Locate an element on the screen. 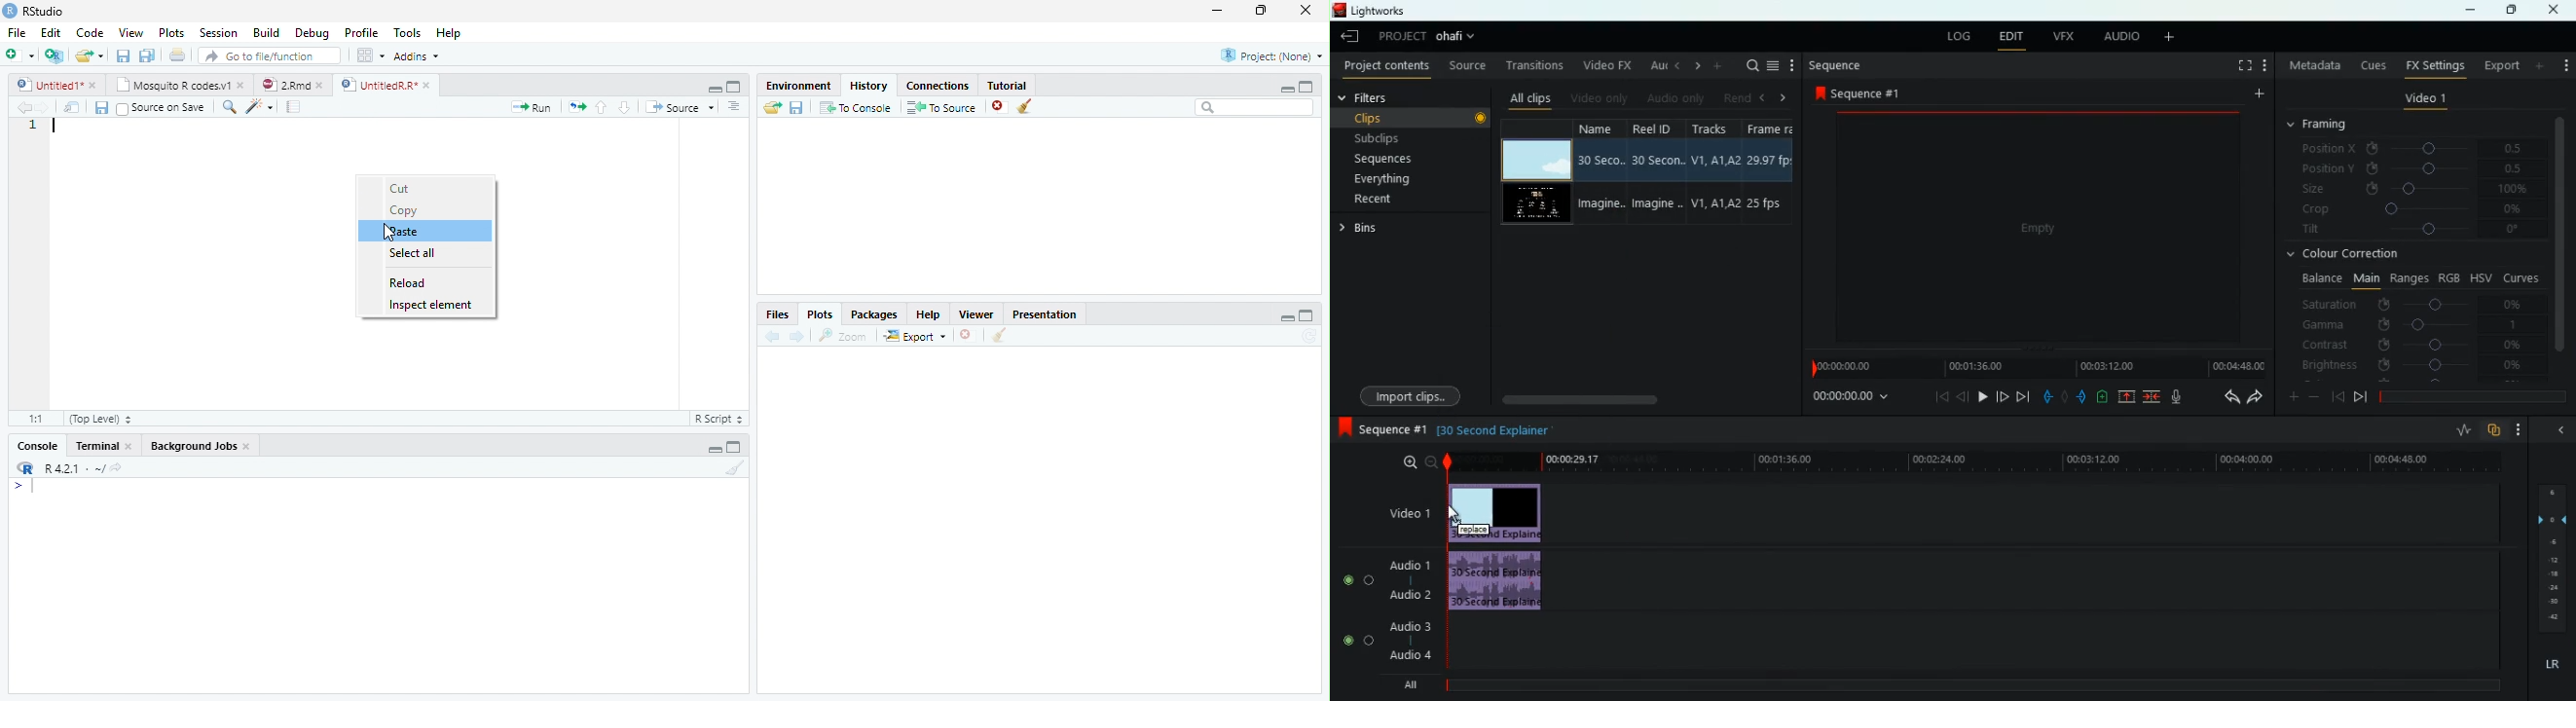 Image resolution: width=2576 pixels, height=728 pixels. close is located at coordinates (249, 448).